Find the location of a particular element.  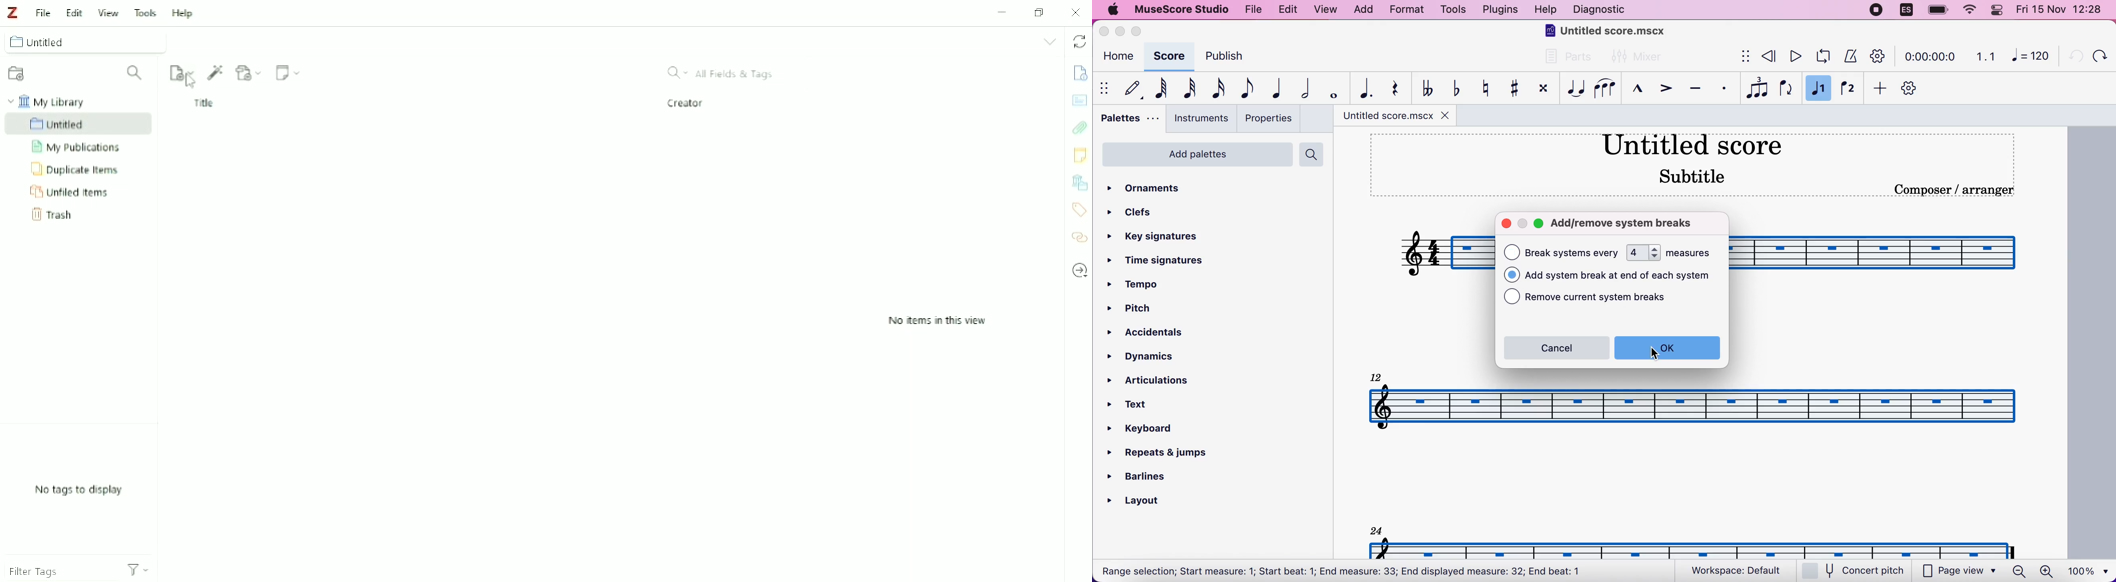

details is located at coordinates (1954, 190).